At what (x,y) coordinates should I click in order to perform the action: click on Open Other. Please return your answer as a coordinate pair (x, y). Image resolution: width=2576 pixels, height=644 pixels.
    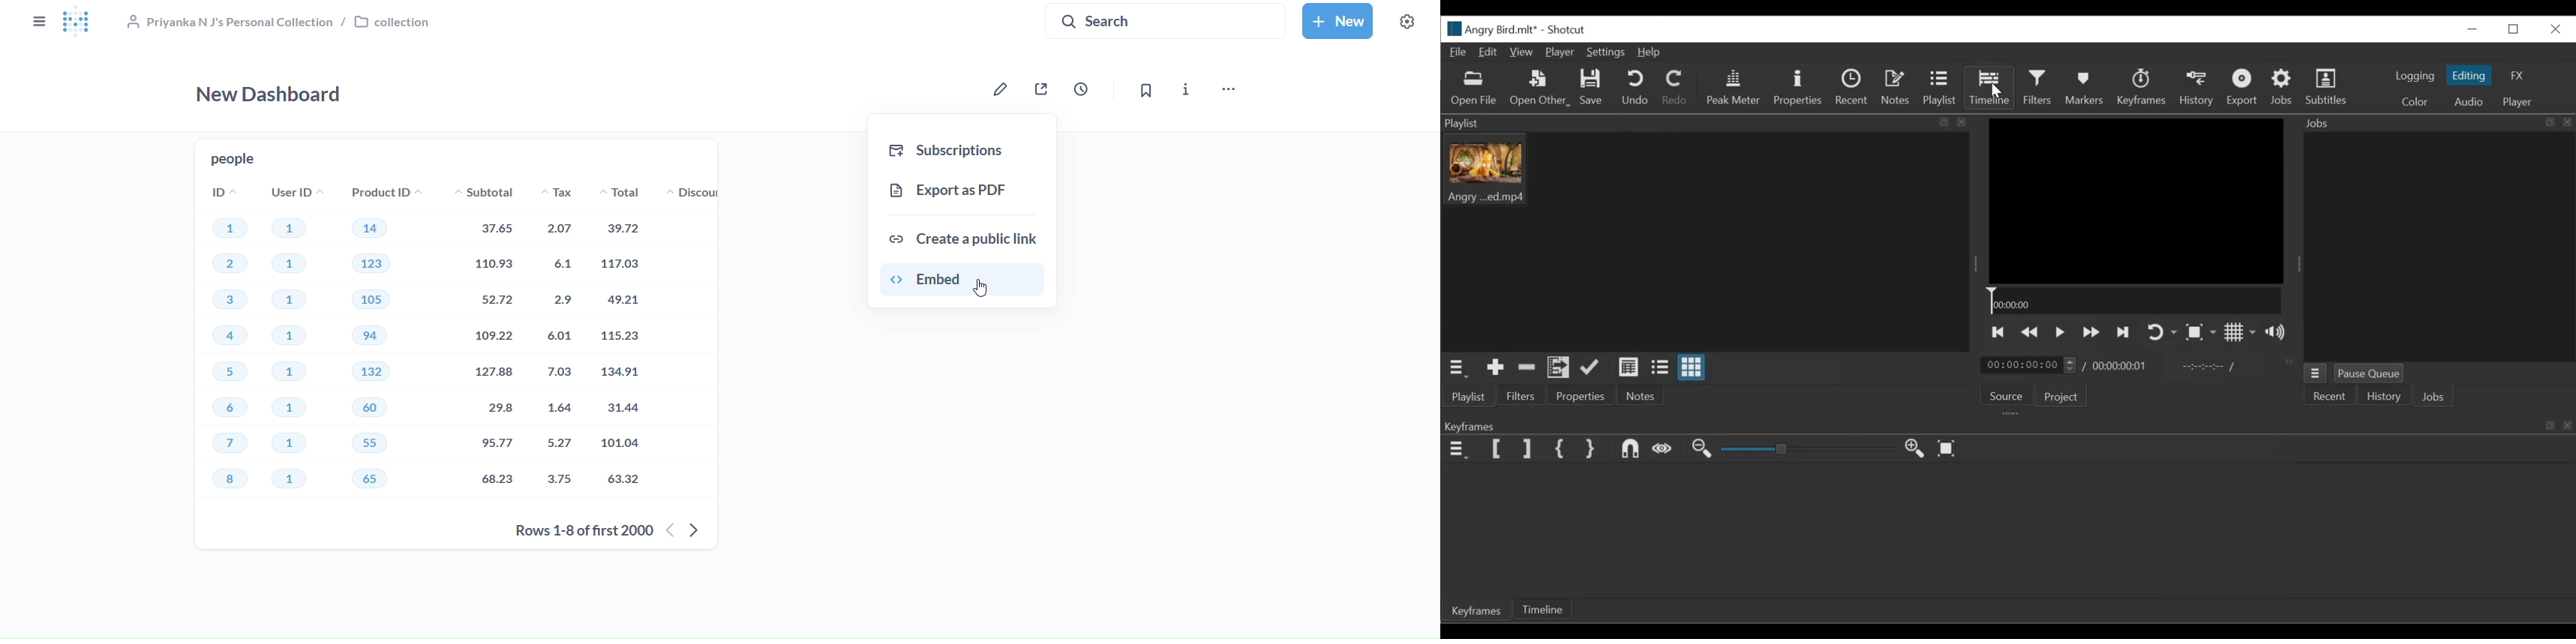
    Looking at the image, I should click on (1540, 89).